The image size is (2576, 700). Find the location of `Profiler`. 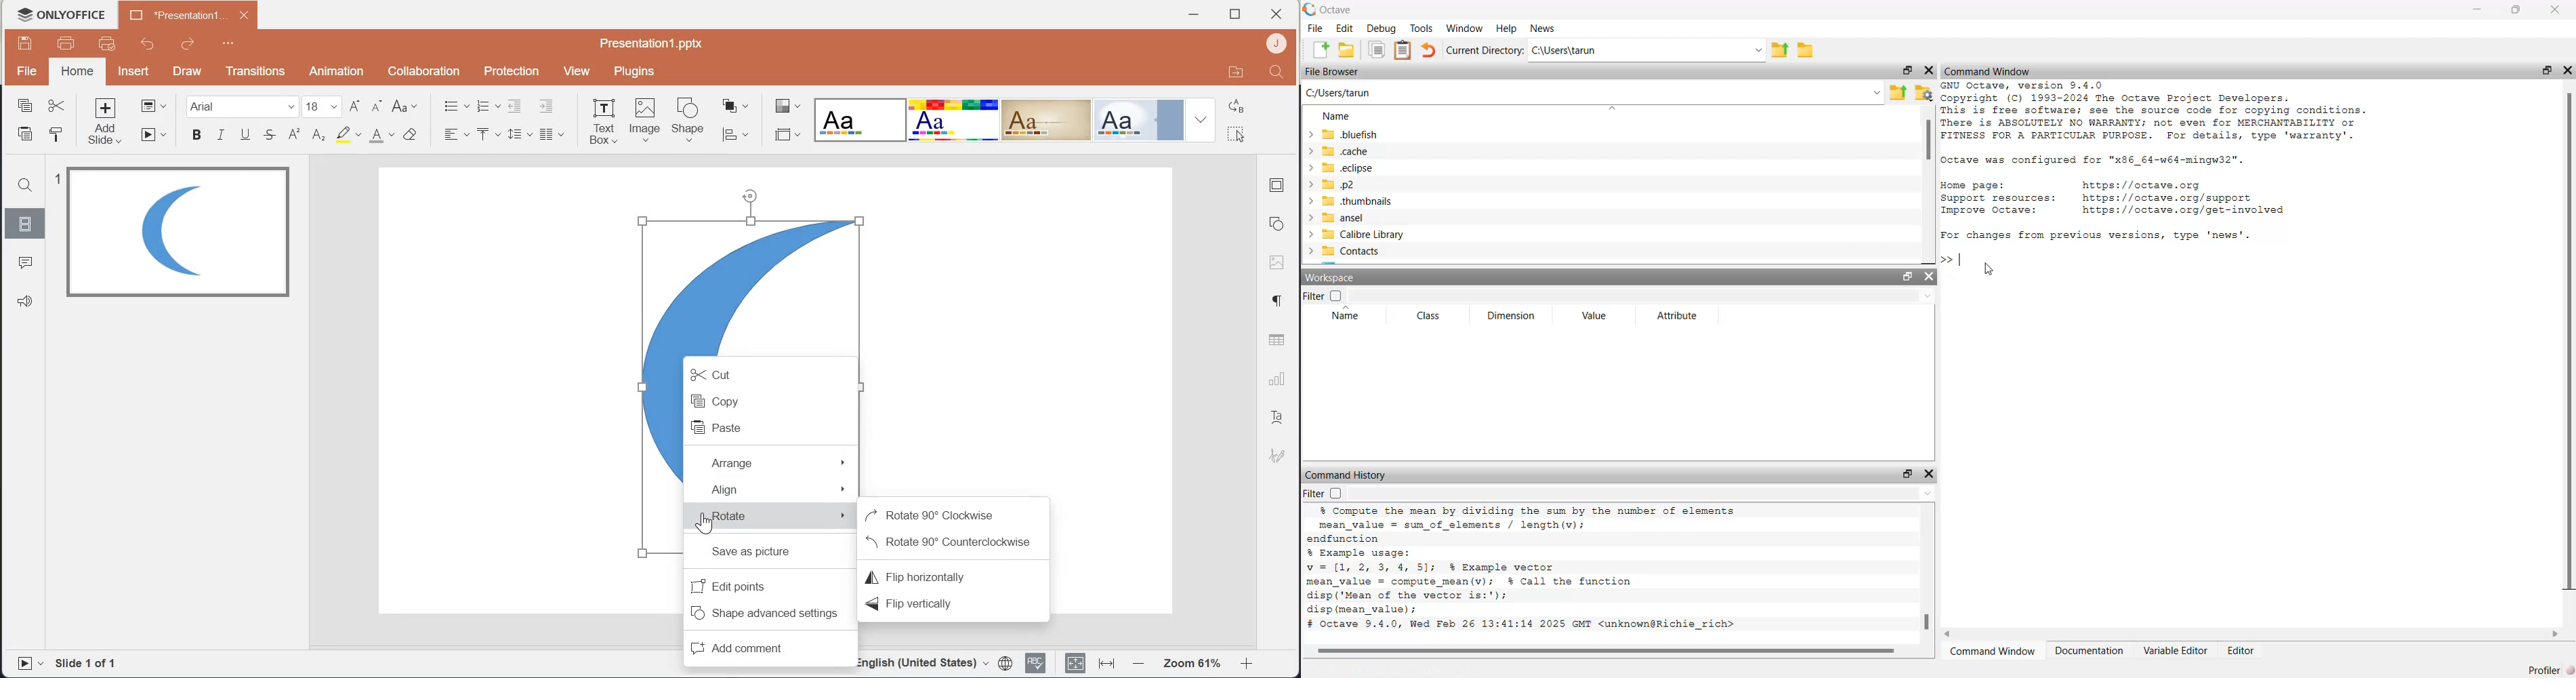

Profiler is located at coordinates (2551, 670).